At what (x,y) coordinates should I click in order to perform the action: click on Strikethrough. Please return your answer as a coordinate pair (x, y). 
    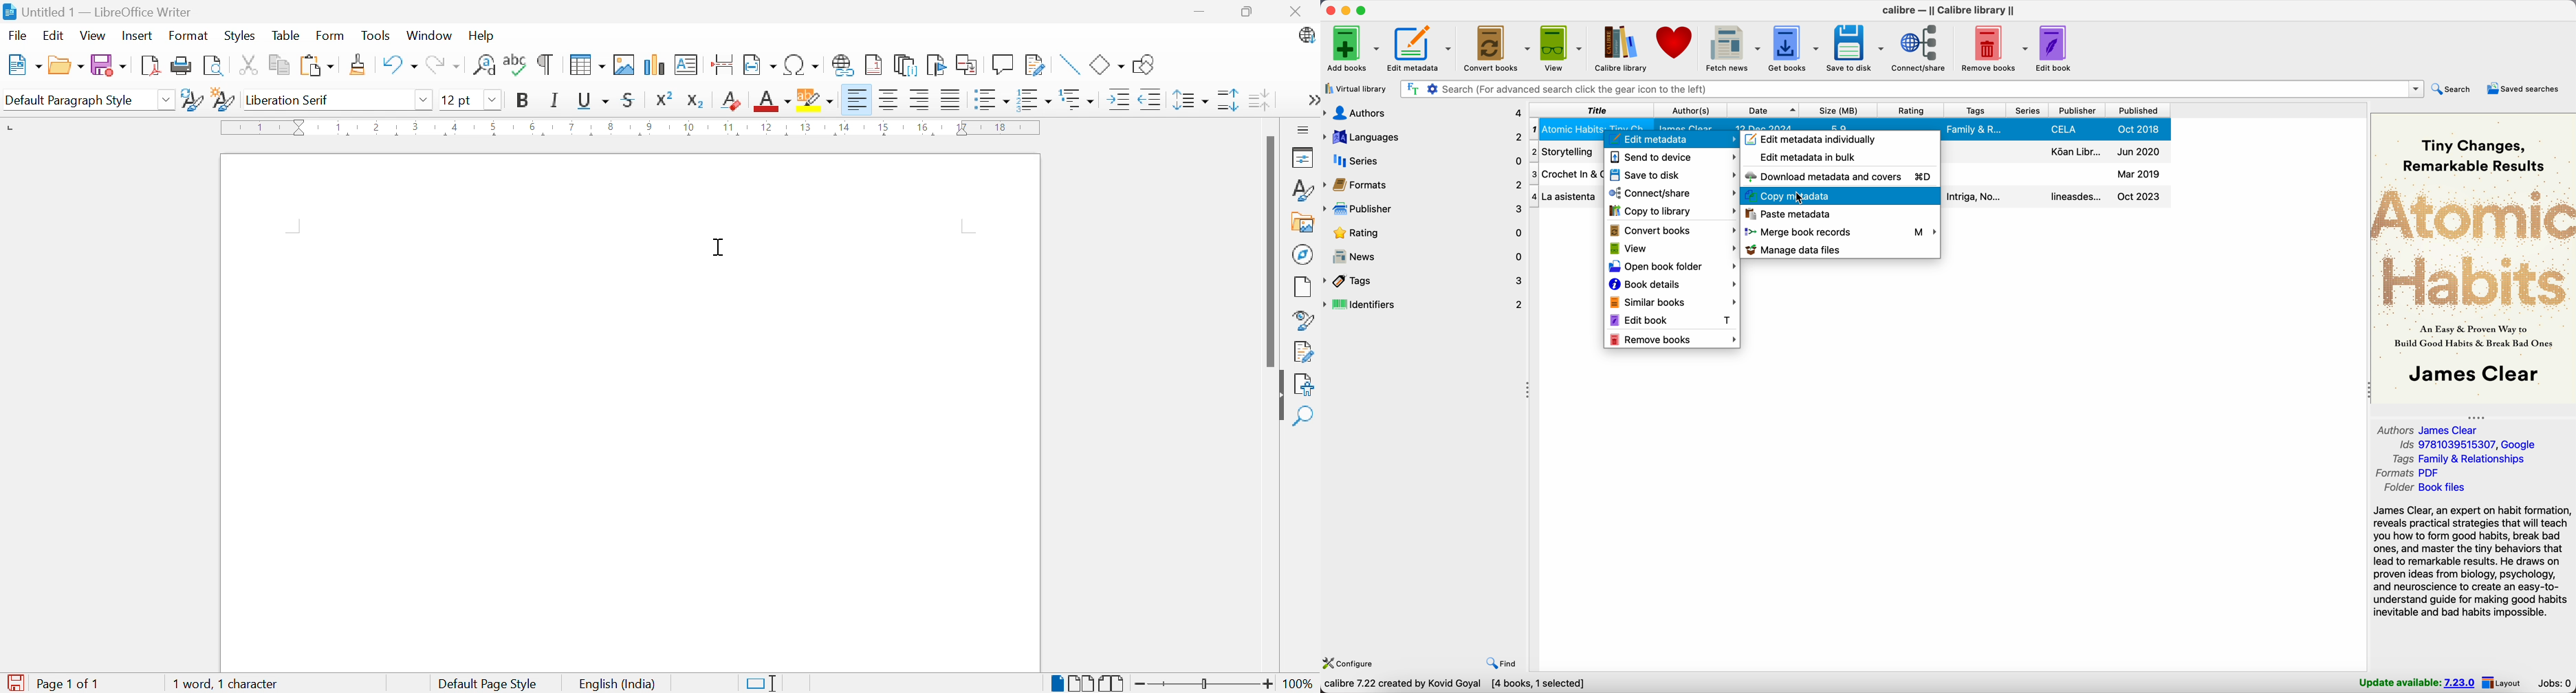
    Looking at the image, I should click on (629, 102).